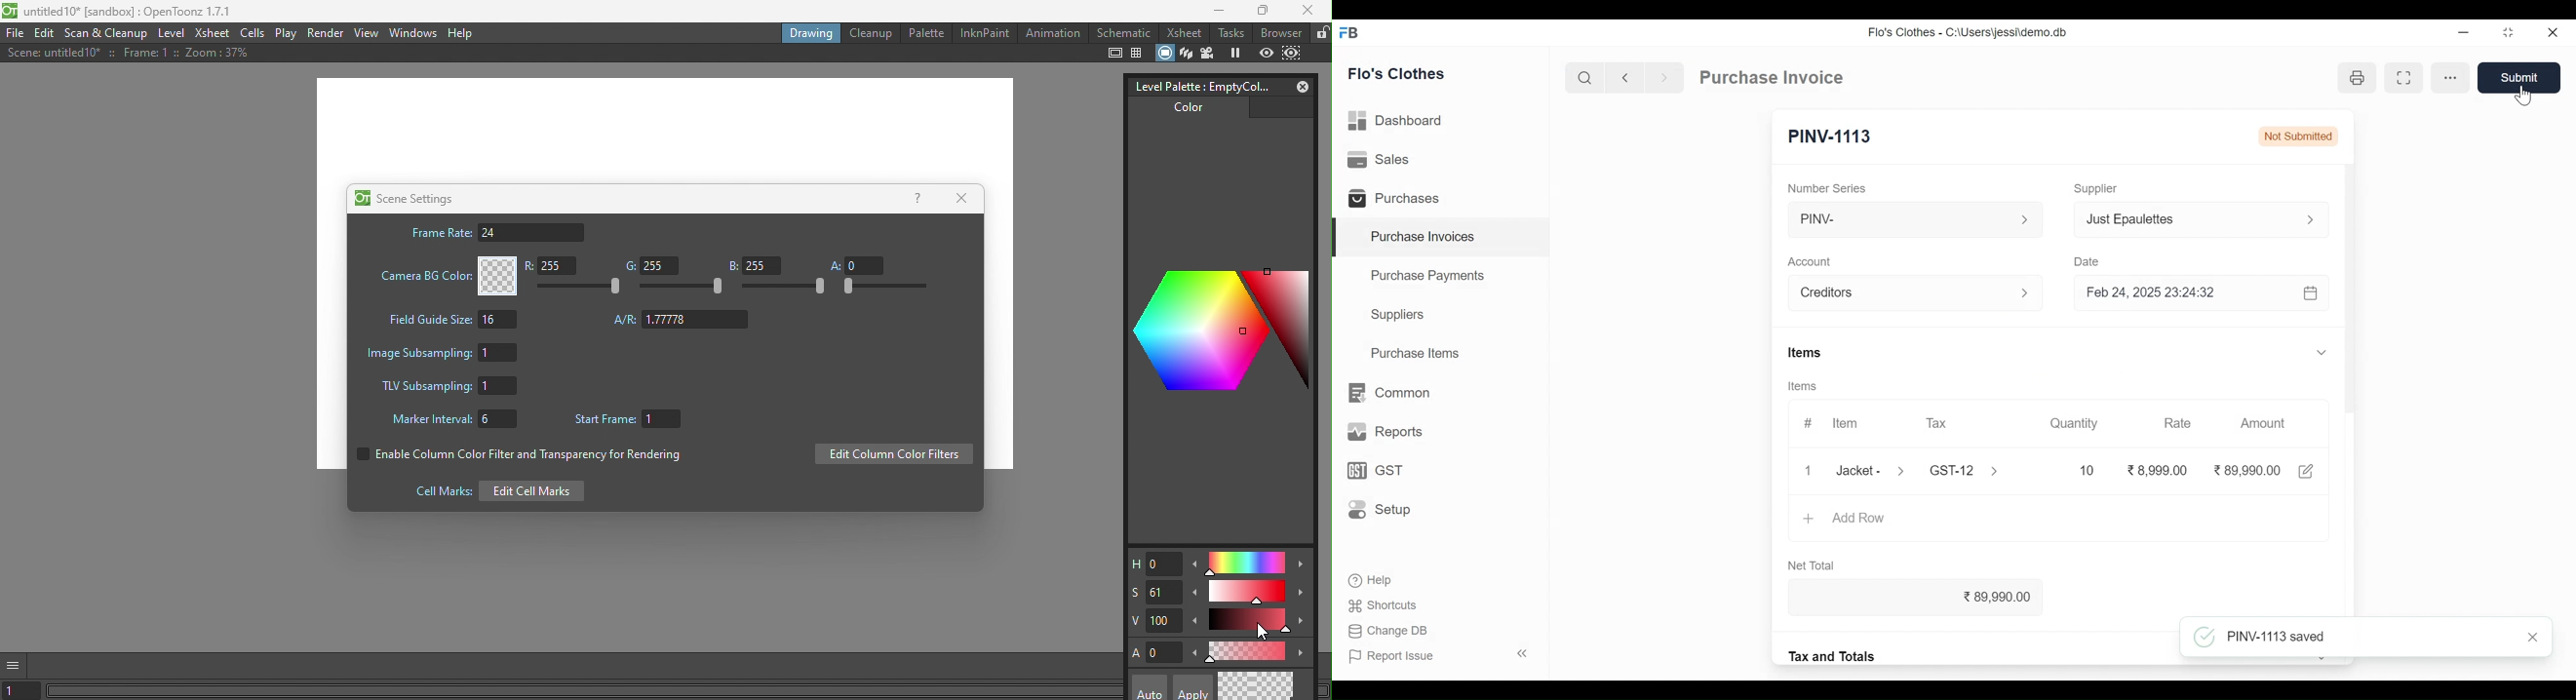  What do you see at coordinates (1210, 53) in the screenshot?
I see `Camera view` at bounding box center [1210, 53].